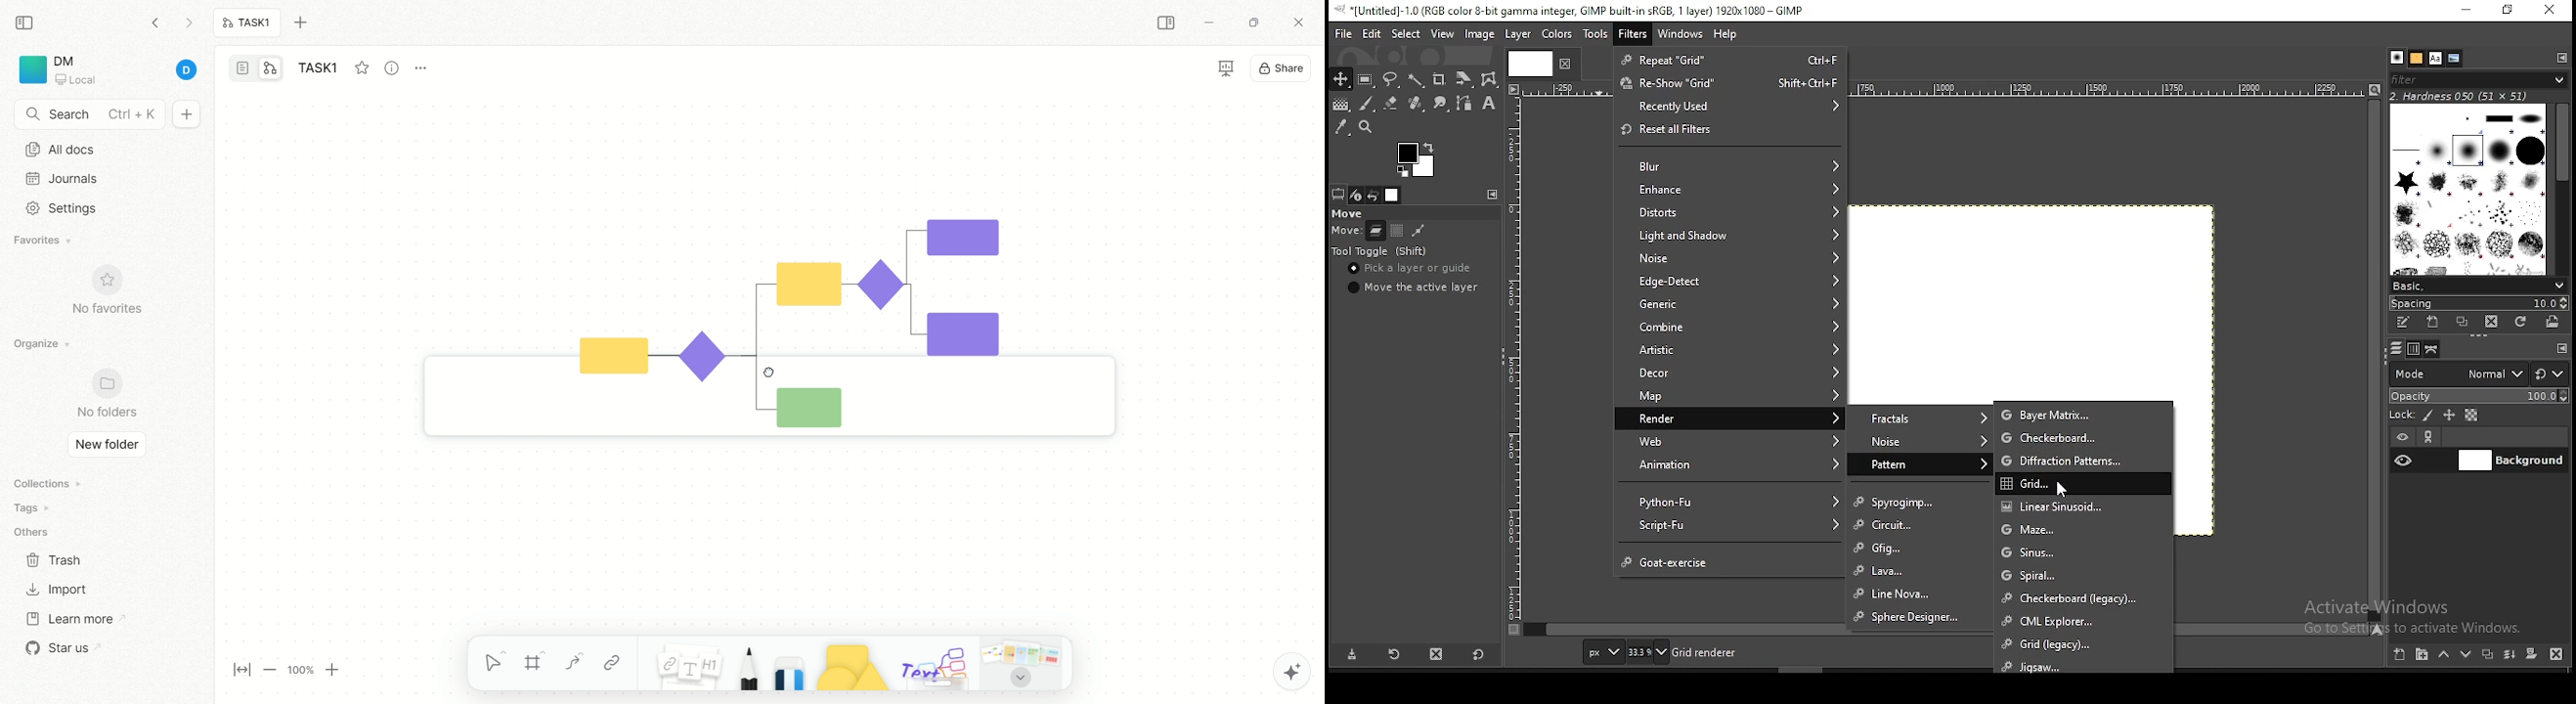 The image size is (2576, 728). I want to click on lock, so click(2401, 415).